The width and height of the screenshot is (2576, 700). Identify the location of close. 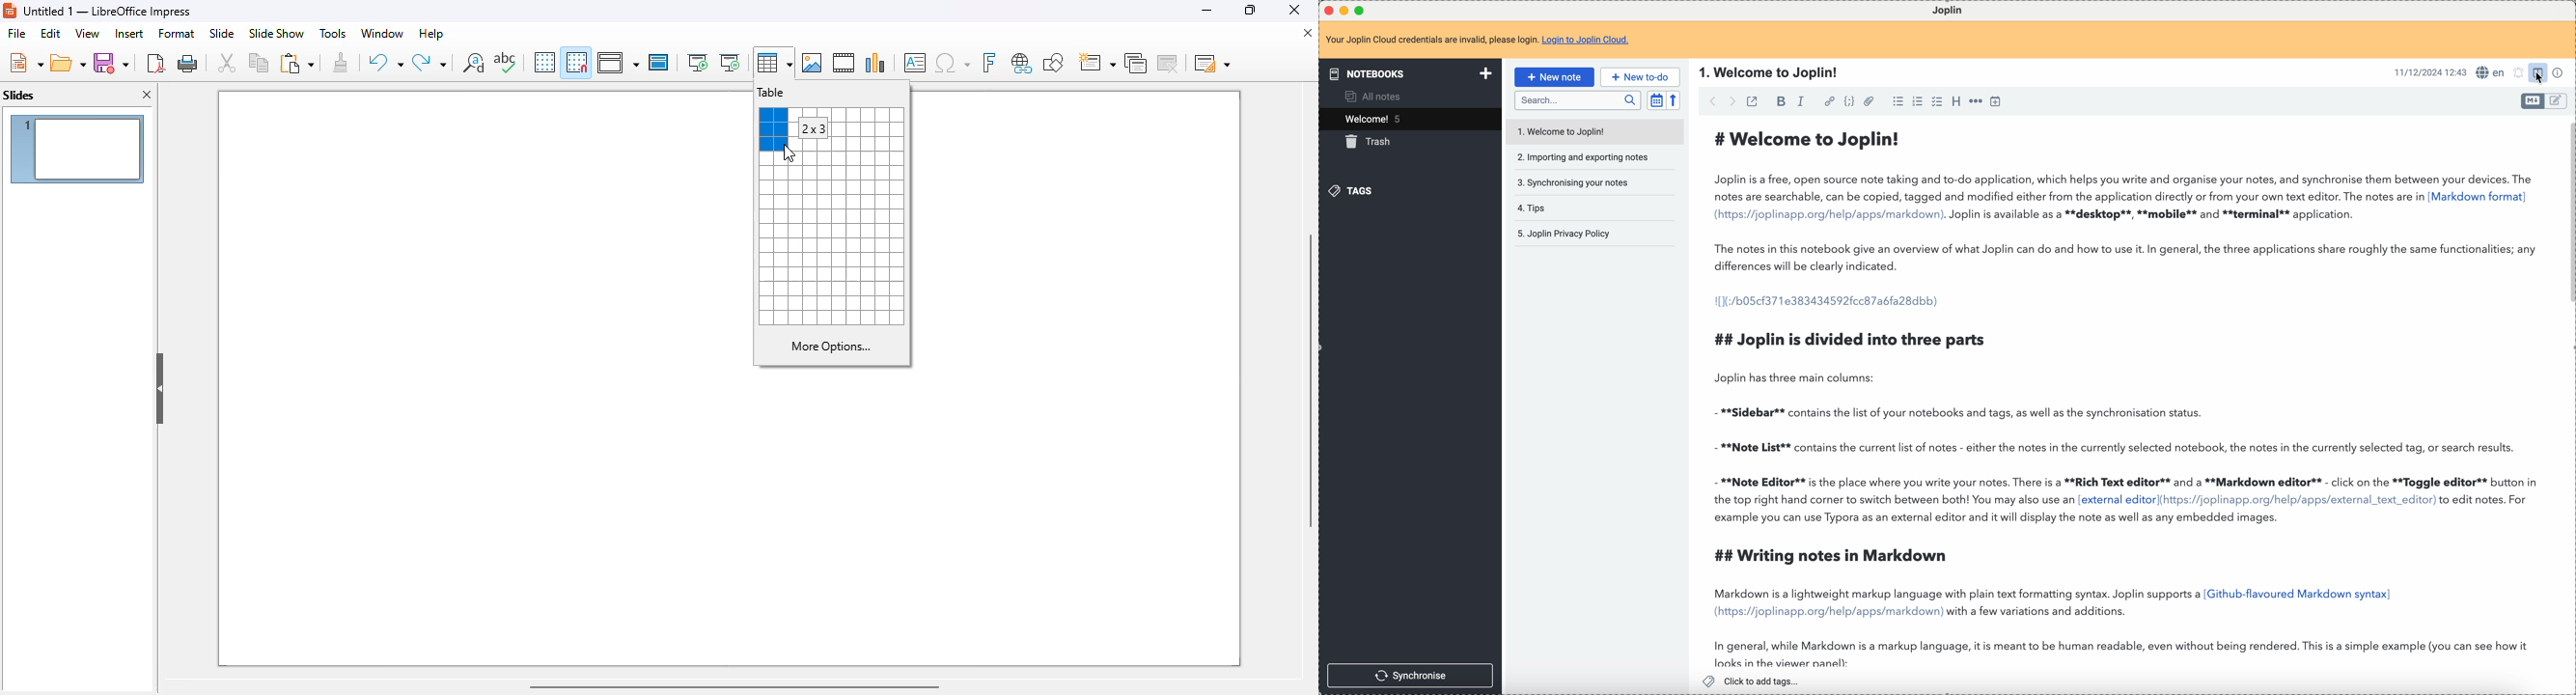
(1293, 9).